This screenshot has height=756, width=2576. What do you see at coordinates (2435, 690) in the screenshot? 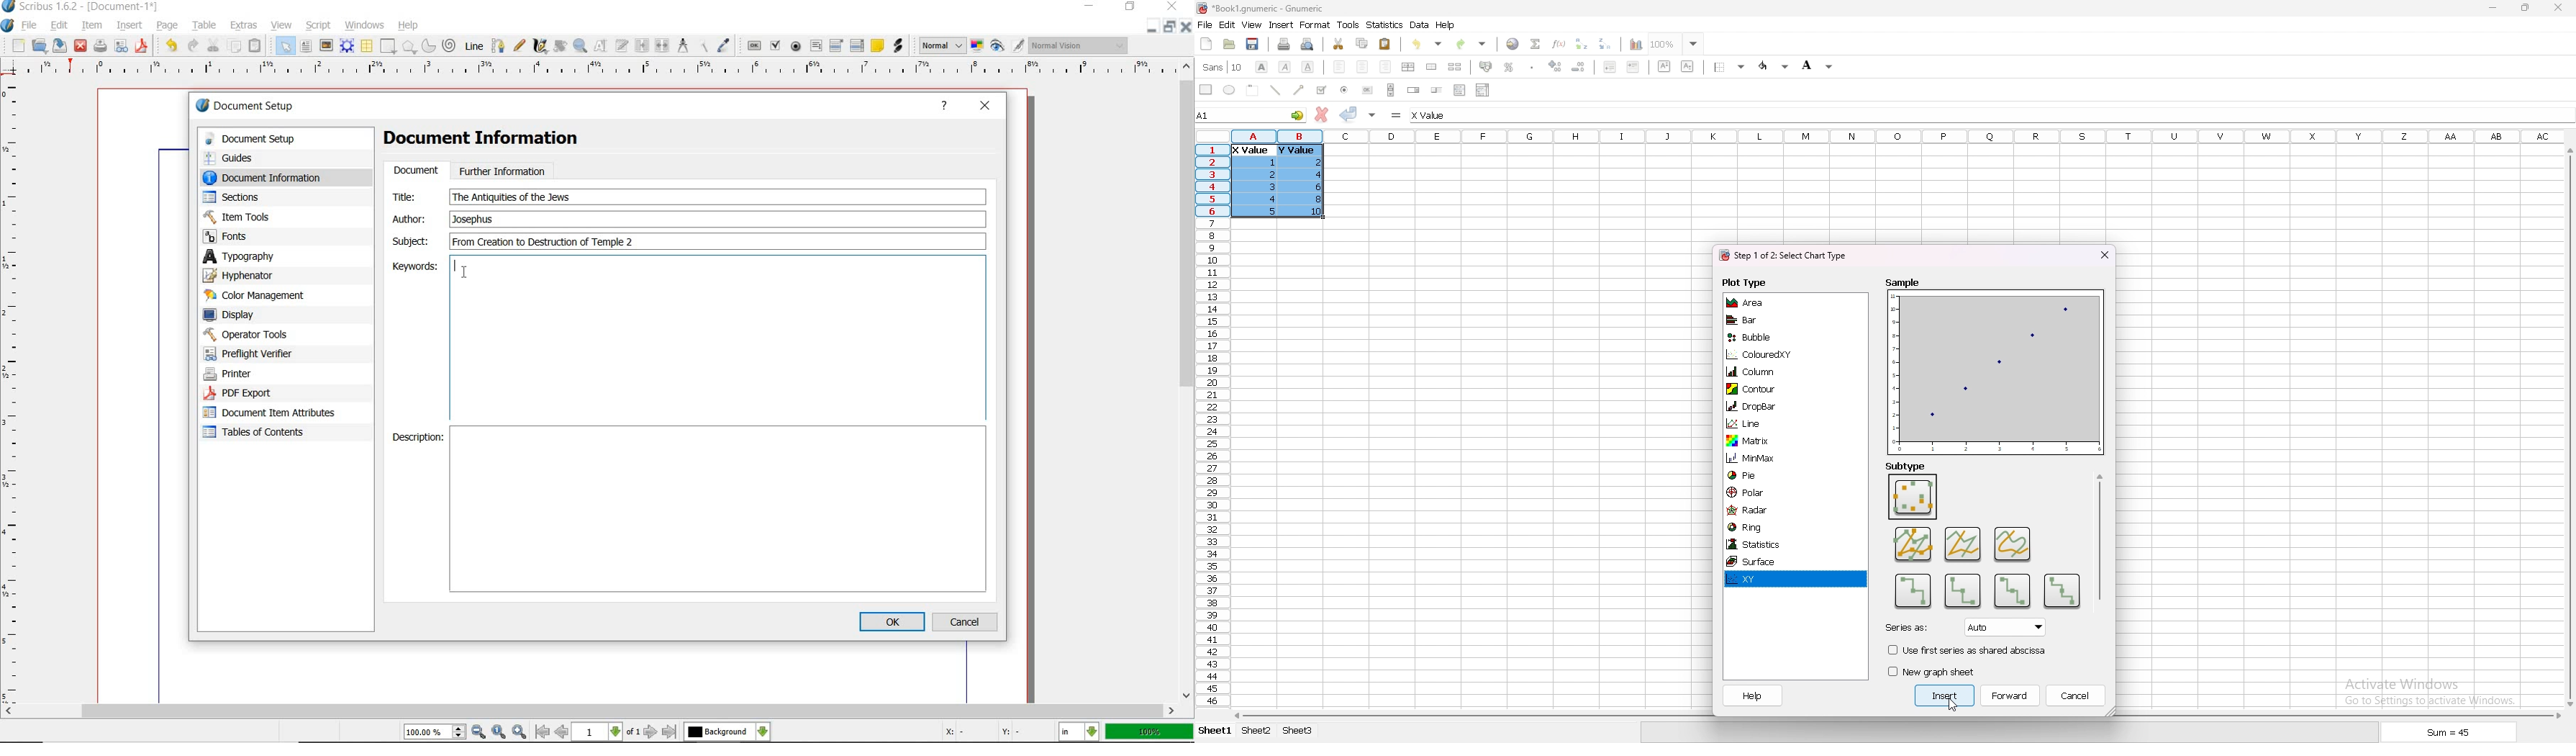
I see `activate windows` at bounding box center [2435, 690].